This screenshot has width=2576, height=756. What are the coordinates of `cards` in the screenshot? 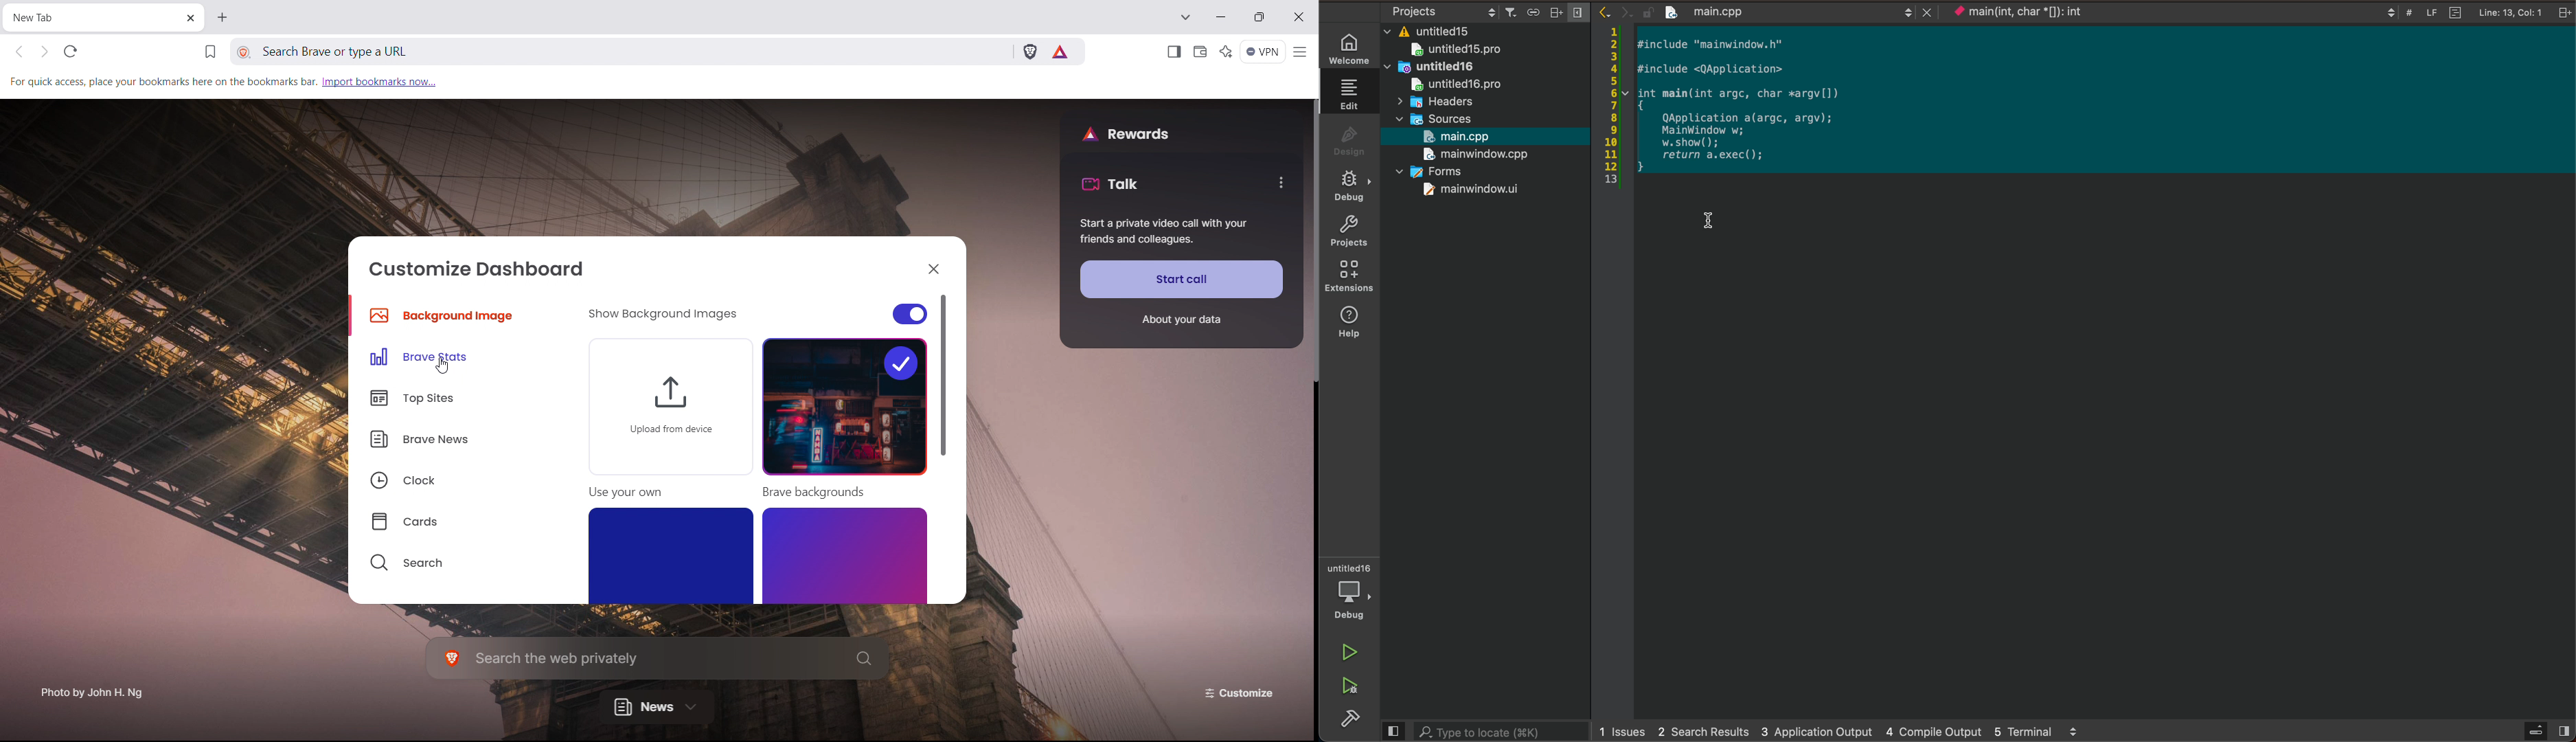 It's located at (459, 517).